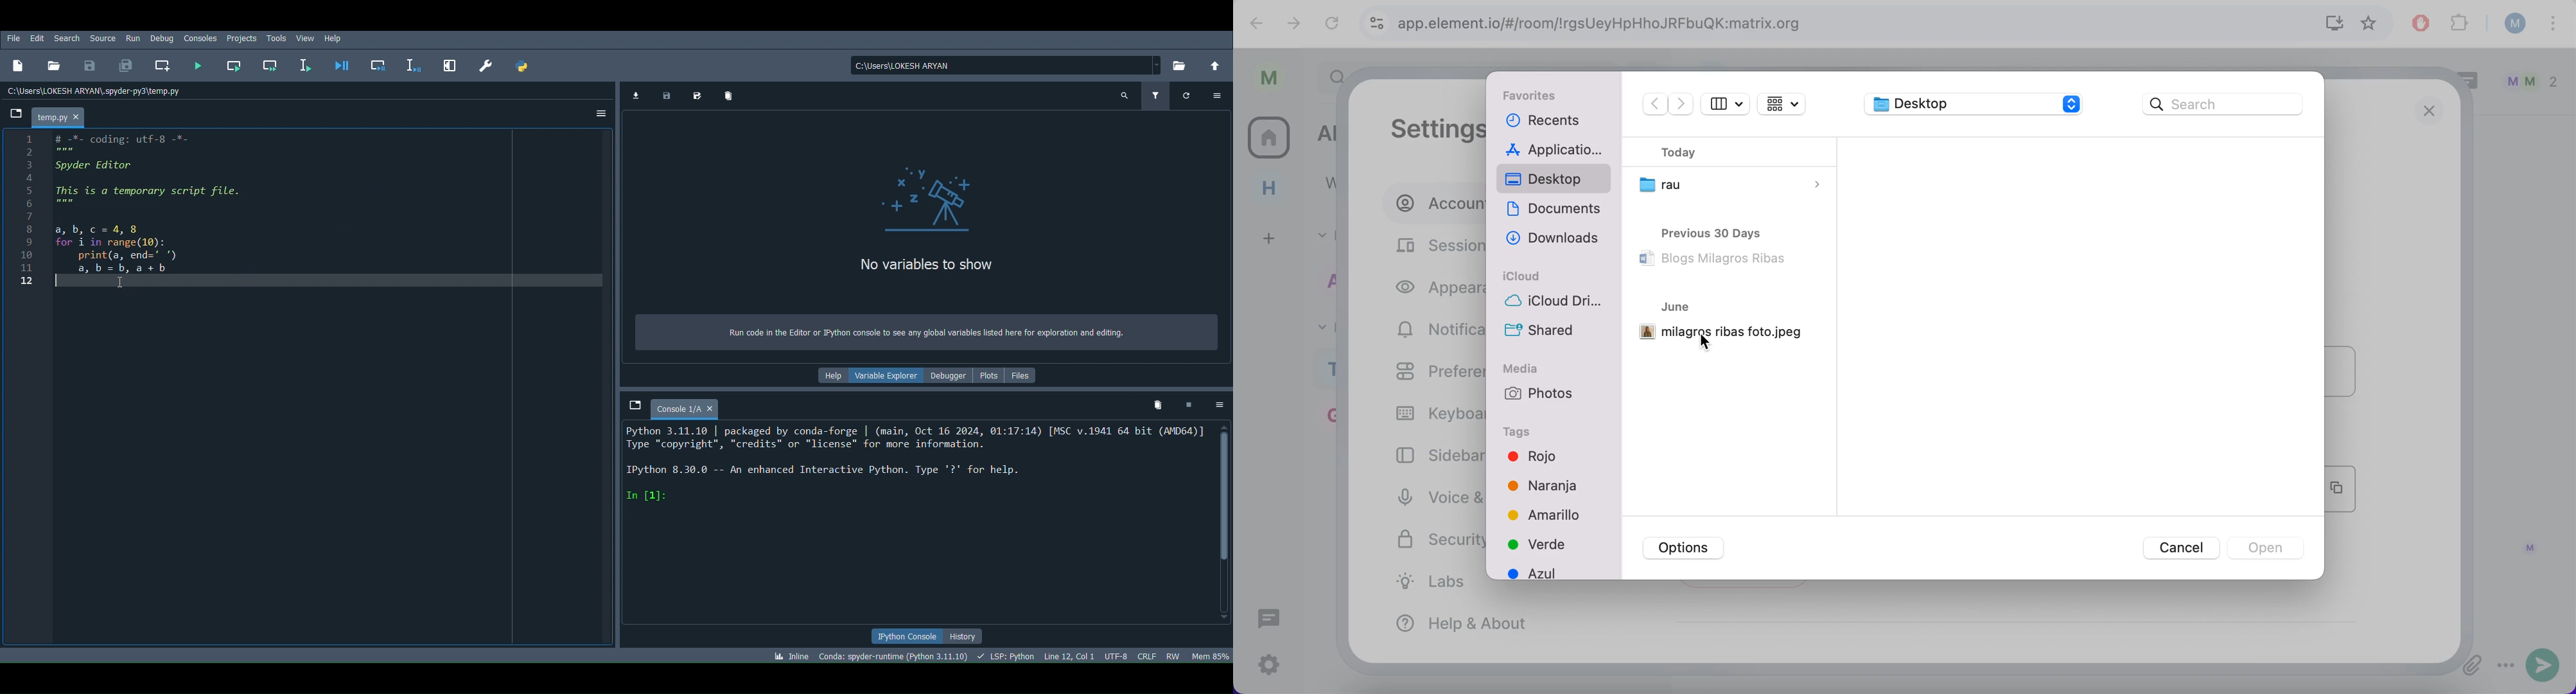 This screenshot has height=700, width=2576. I want to click on Cursor, so click(120, 279).